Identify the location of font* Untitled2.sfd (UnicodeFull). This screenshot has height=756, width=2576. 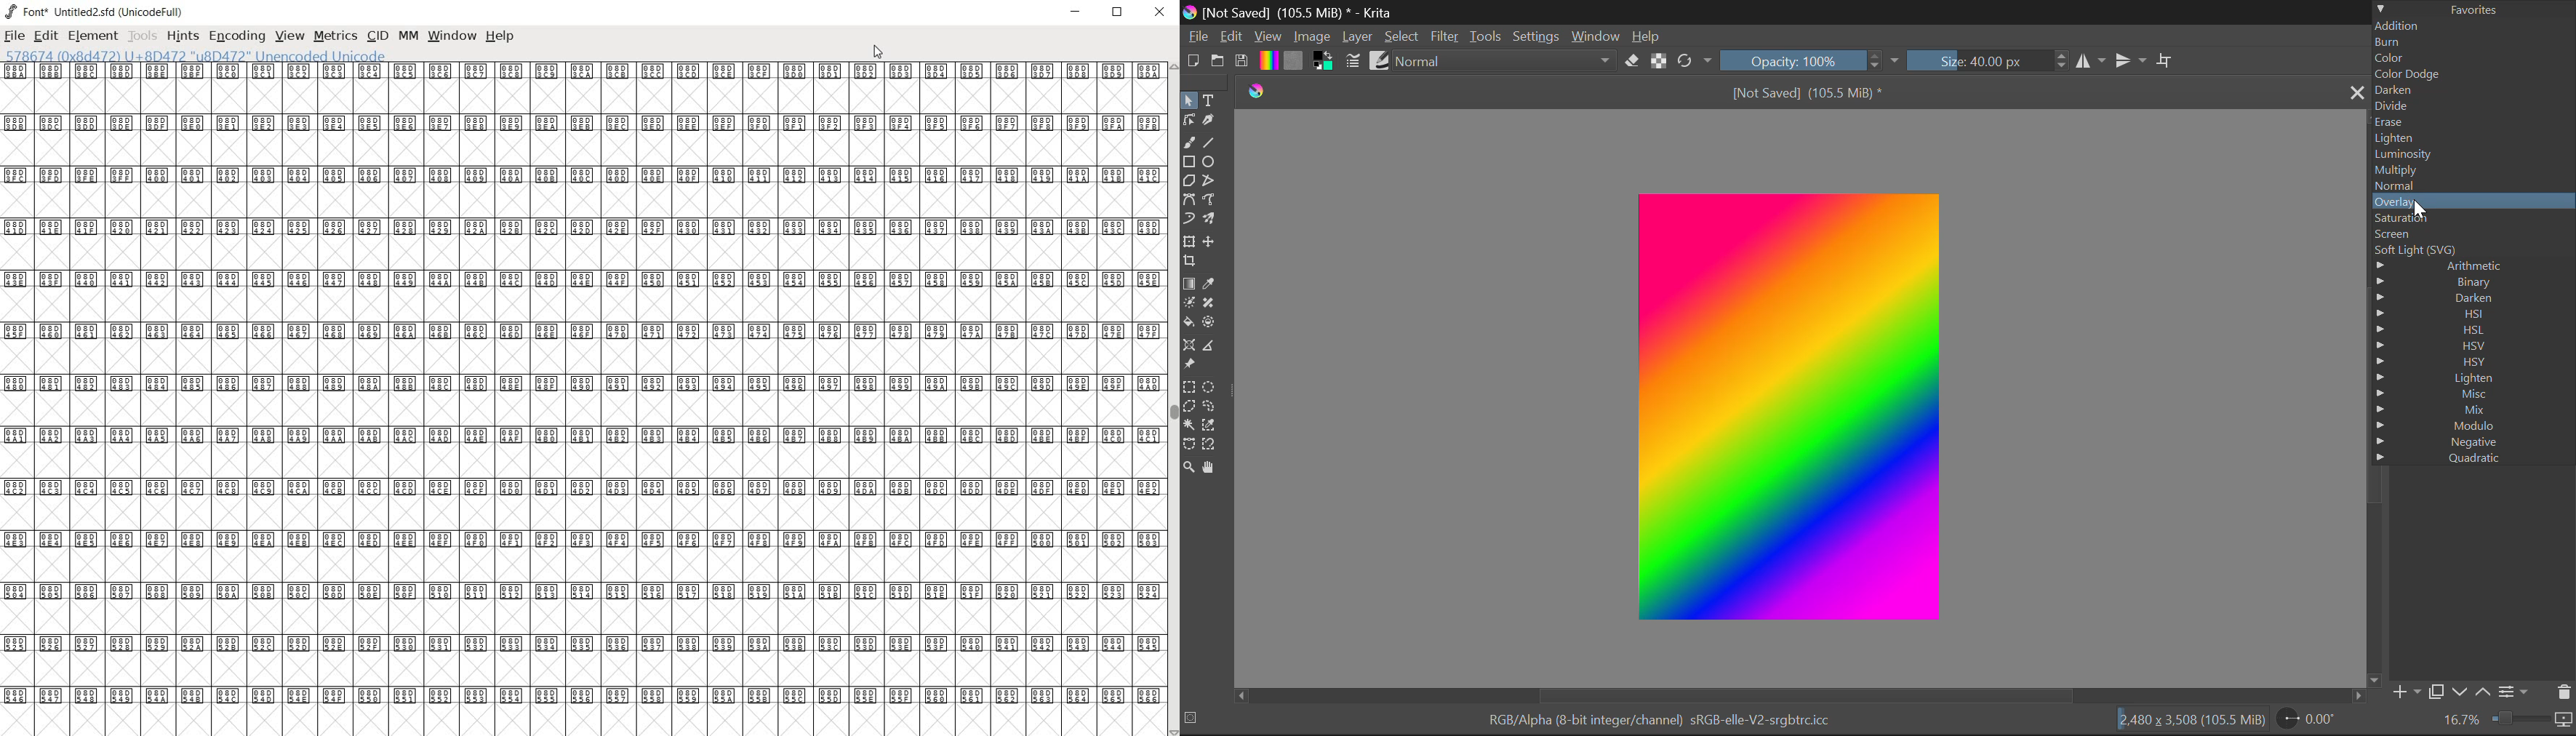
(93, 11).